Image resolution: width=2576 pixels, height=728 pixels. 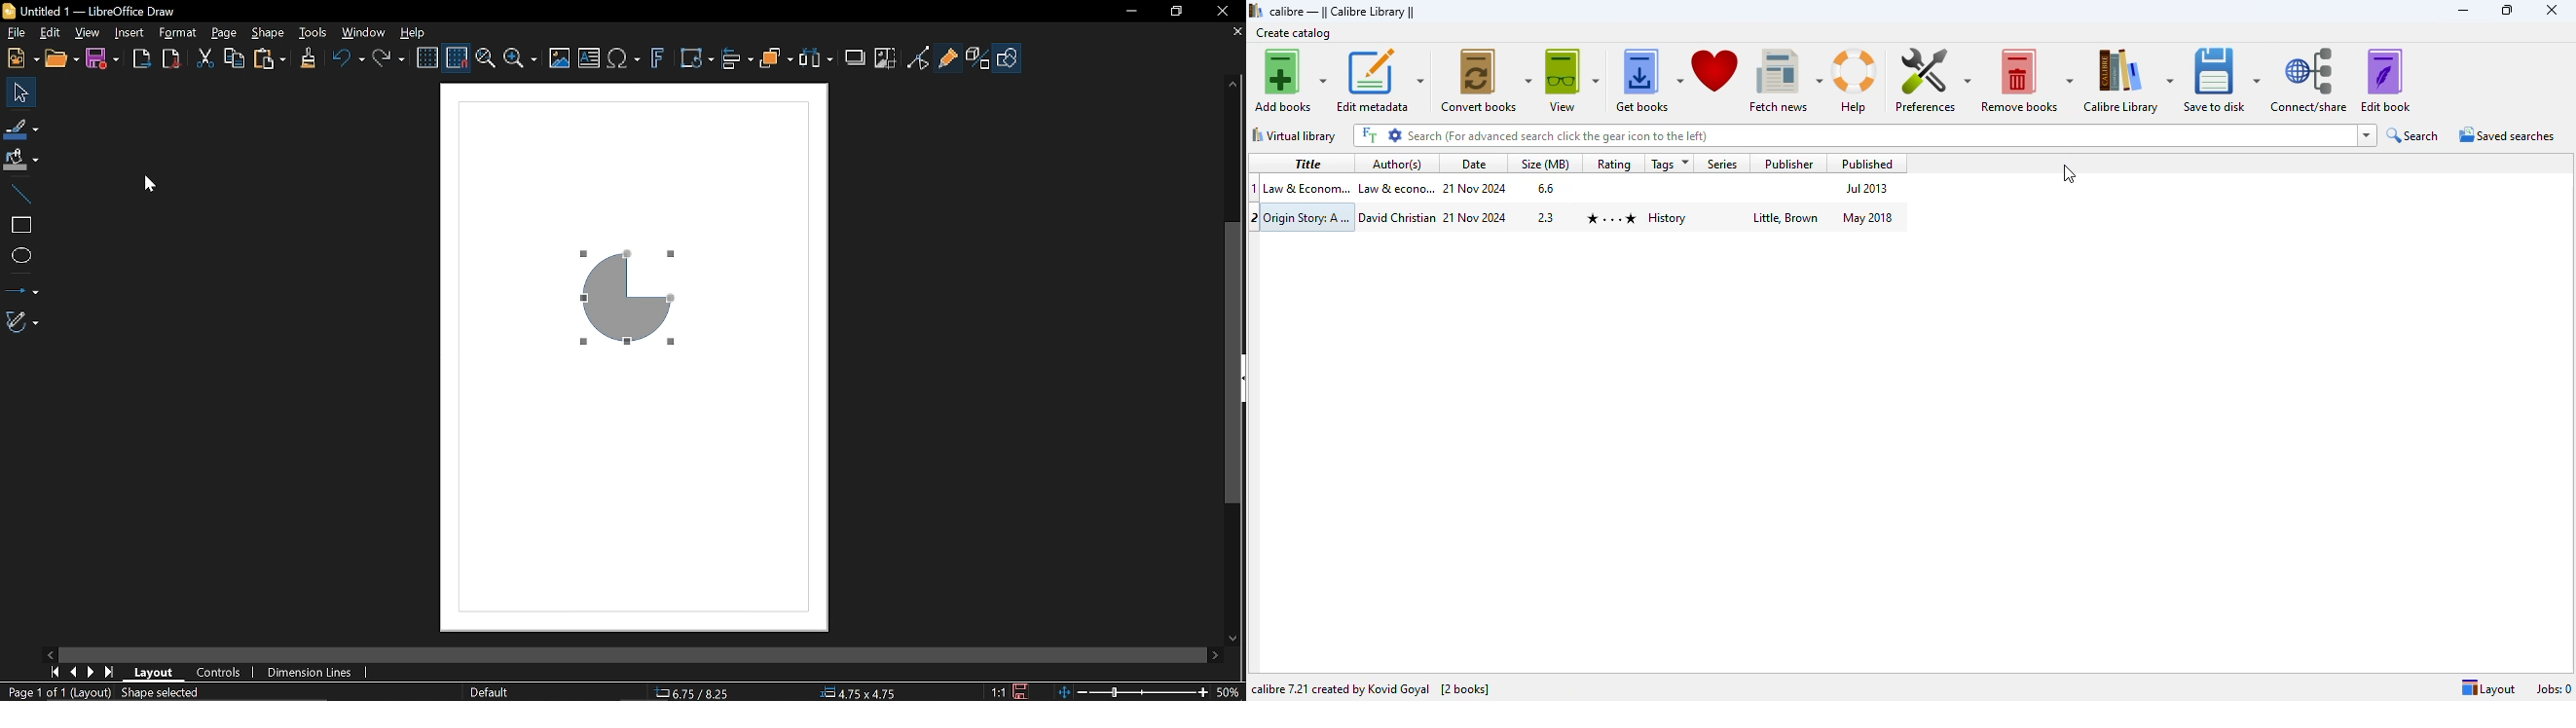 What do you see at coordinates (818, 59) in the screenshot?
I see `Select at least three objects to distribute` at bounding box center [818, 59].